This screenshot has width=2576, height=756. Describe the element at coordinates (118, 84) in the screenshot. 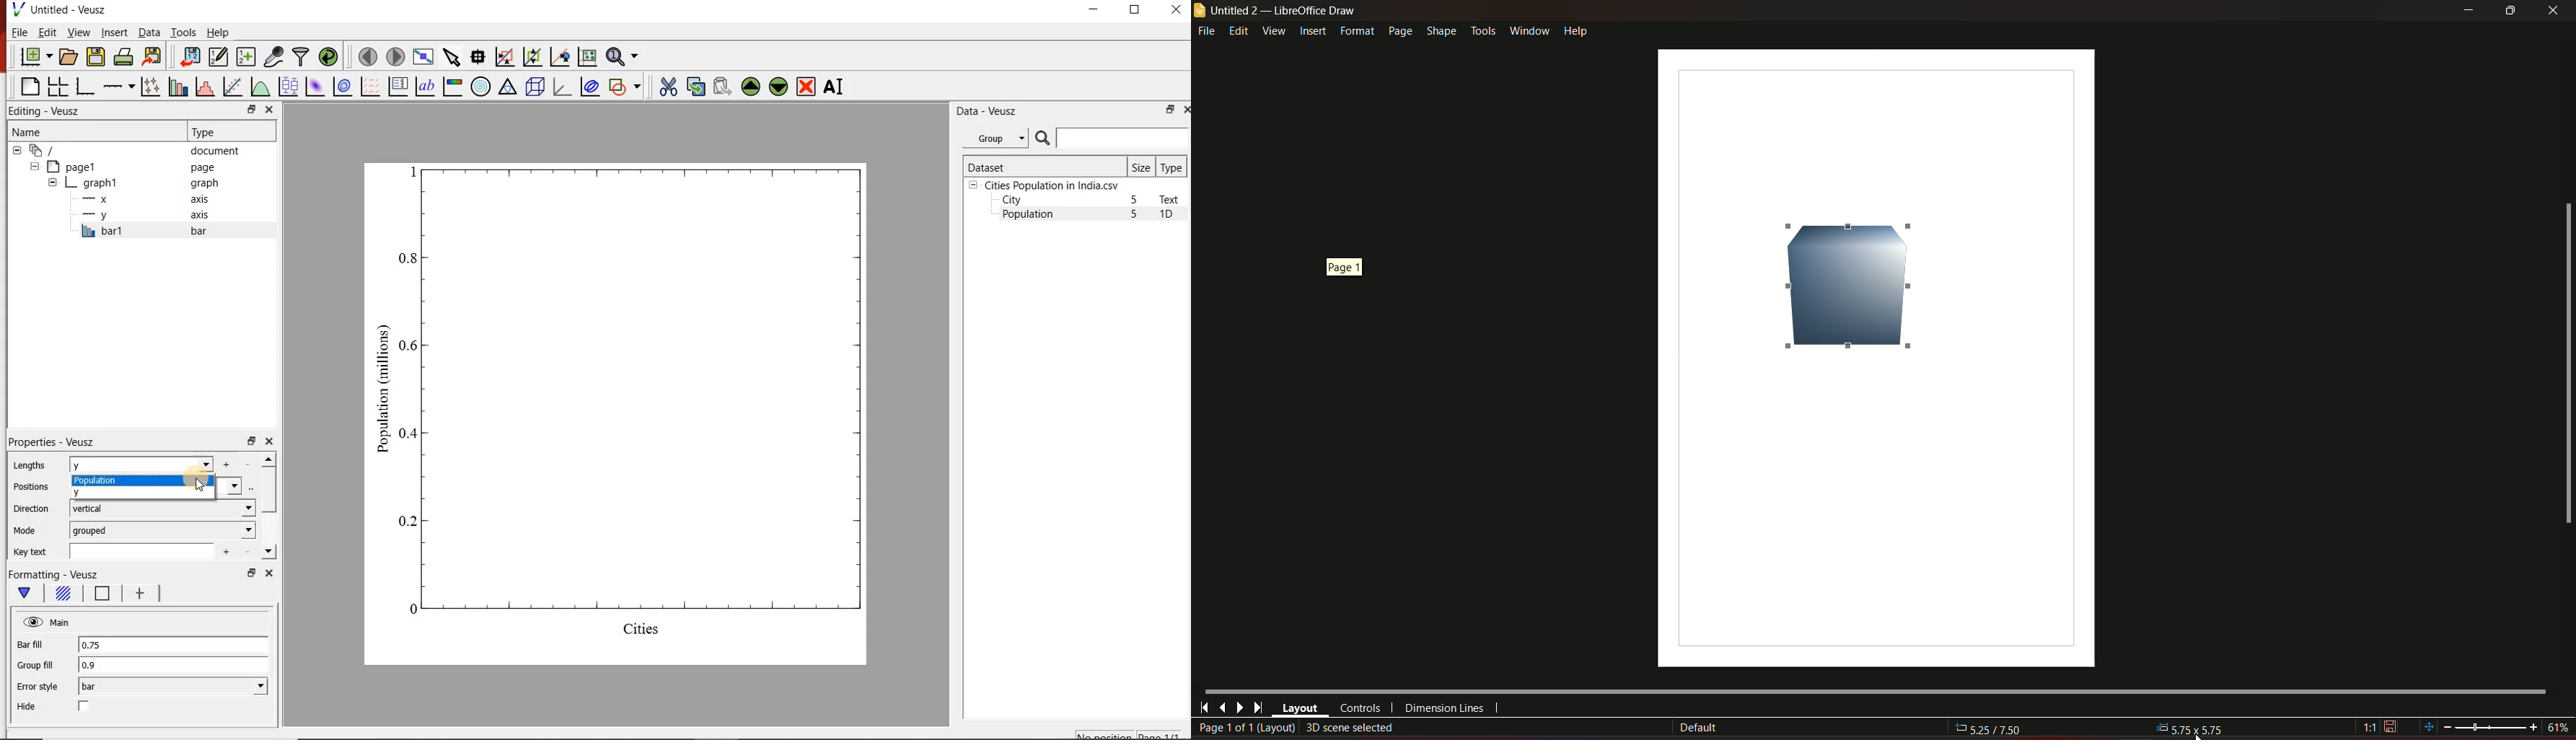

I see `Add an axis to the plot` at that location.